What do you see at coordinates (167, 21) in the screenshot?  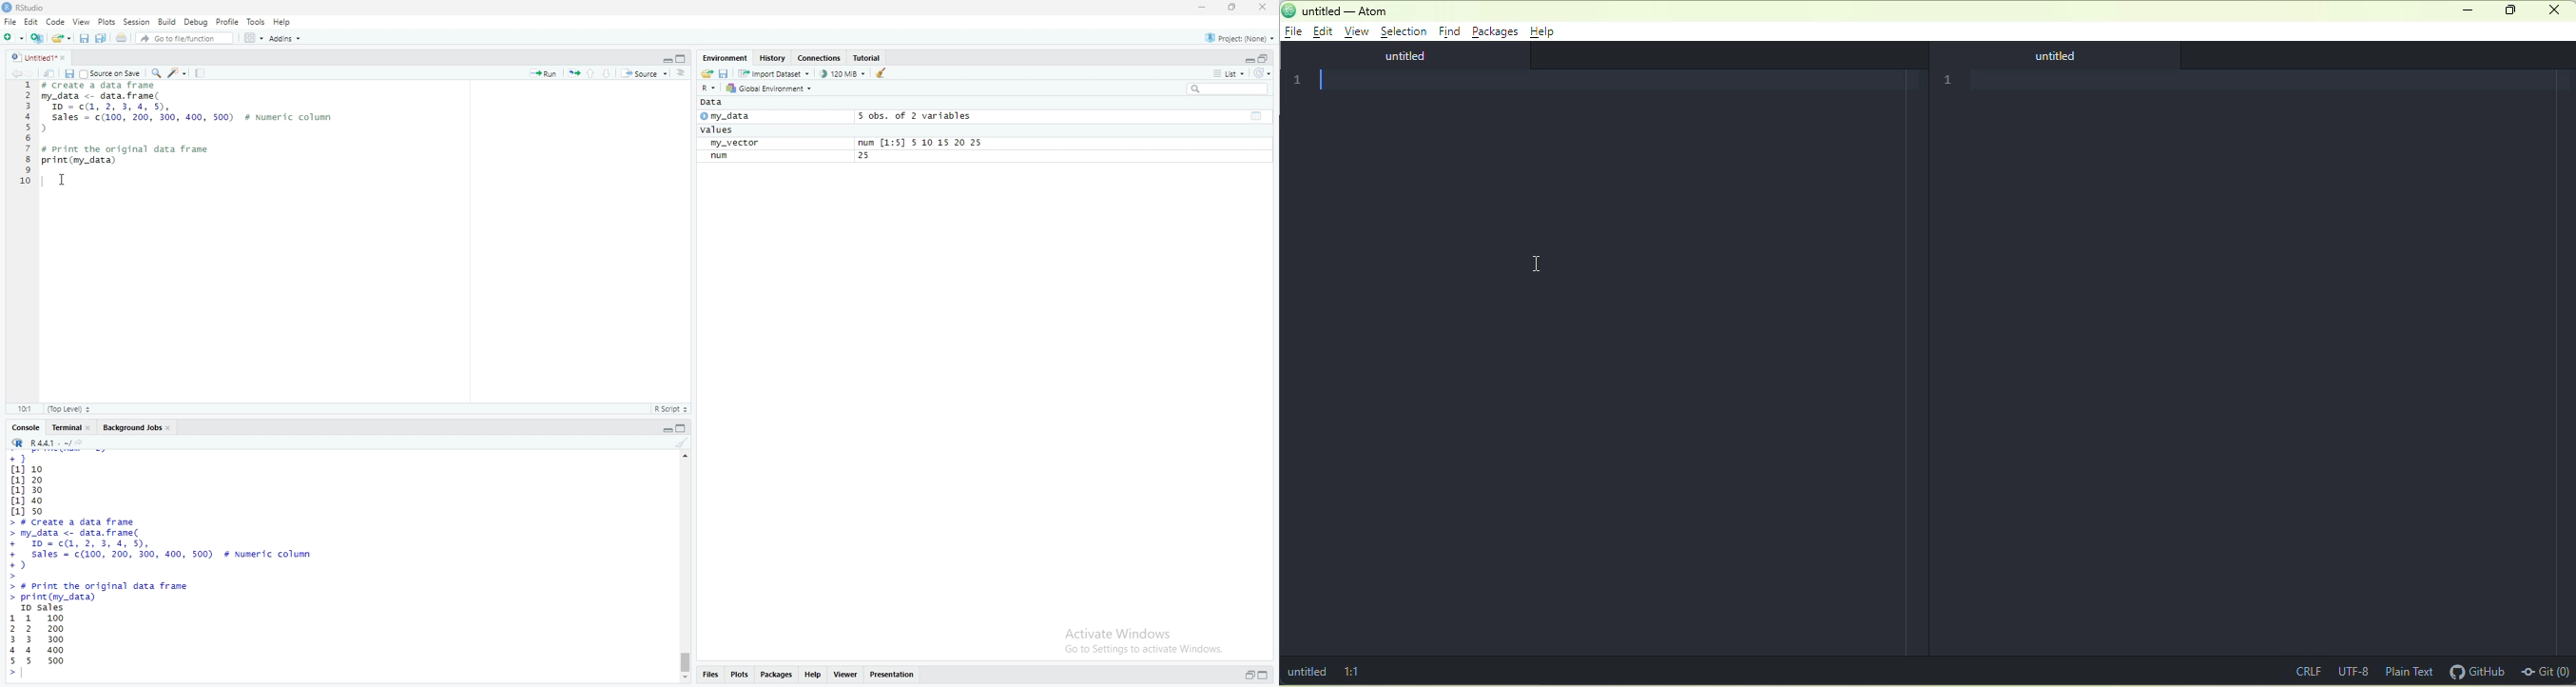 I see `Build` at bounding box center [167, 21].